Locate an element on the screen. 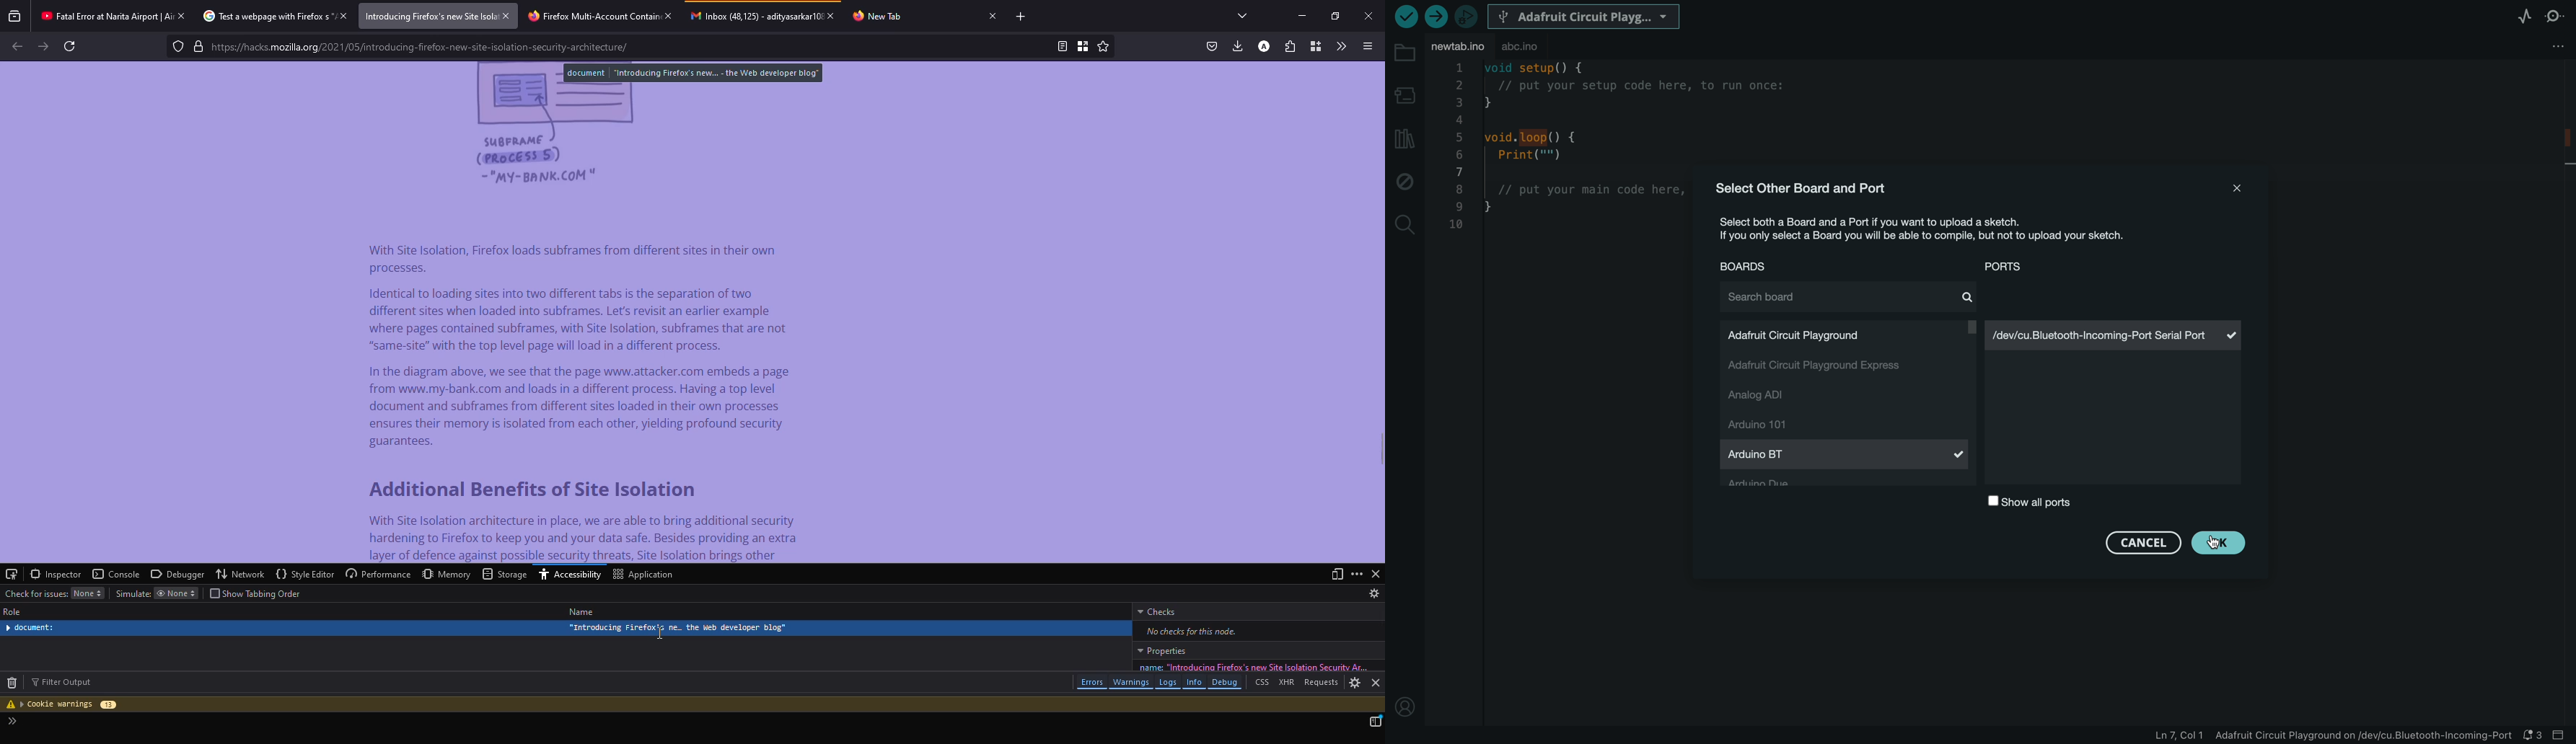  properties is located at coordinates (1161, 651).